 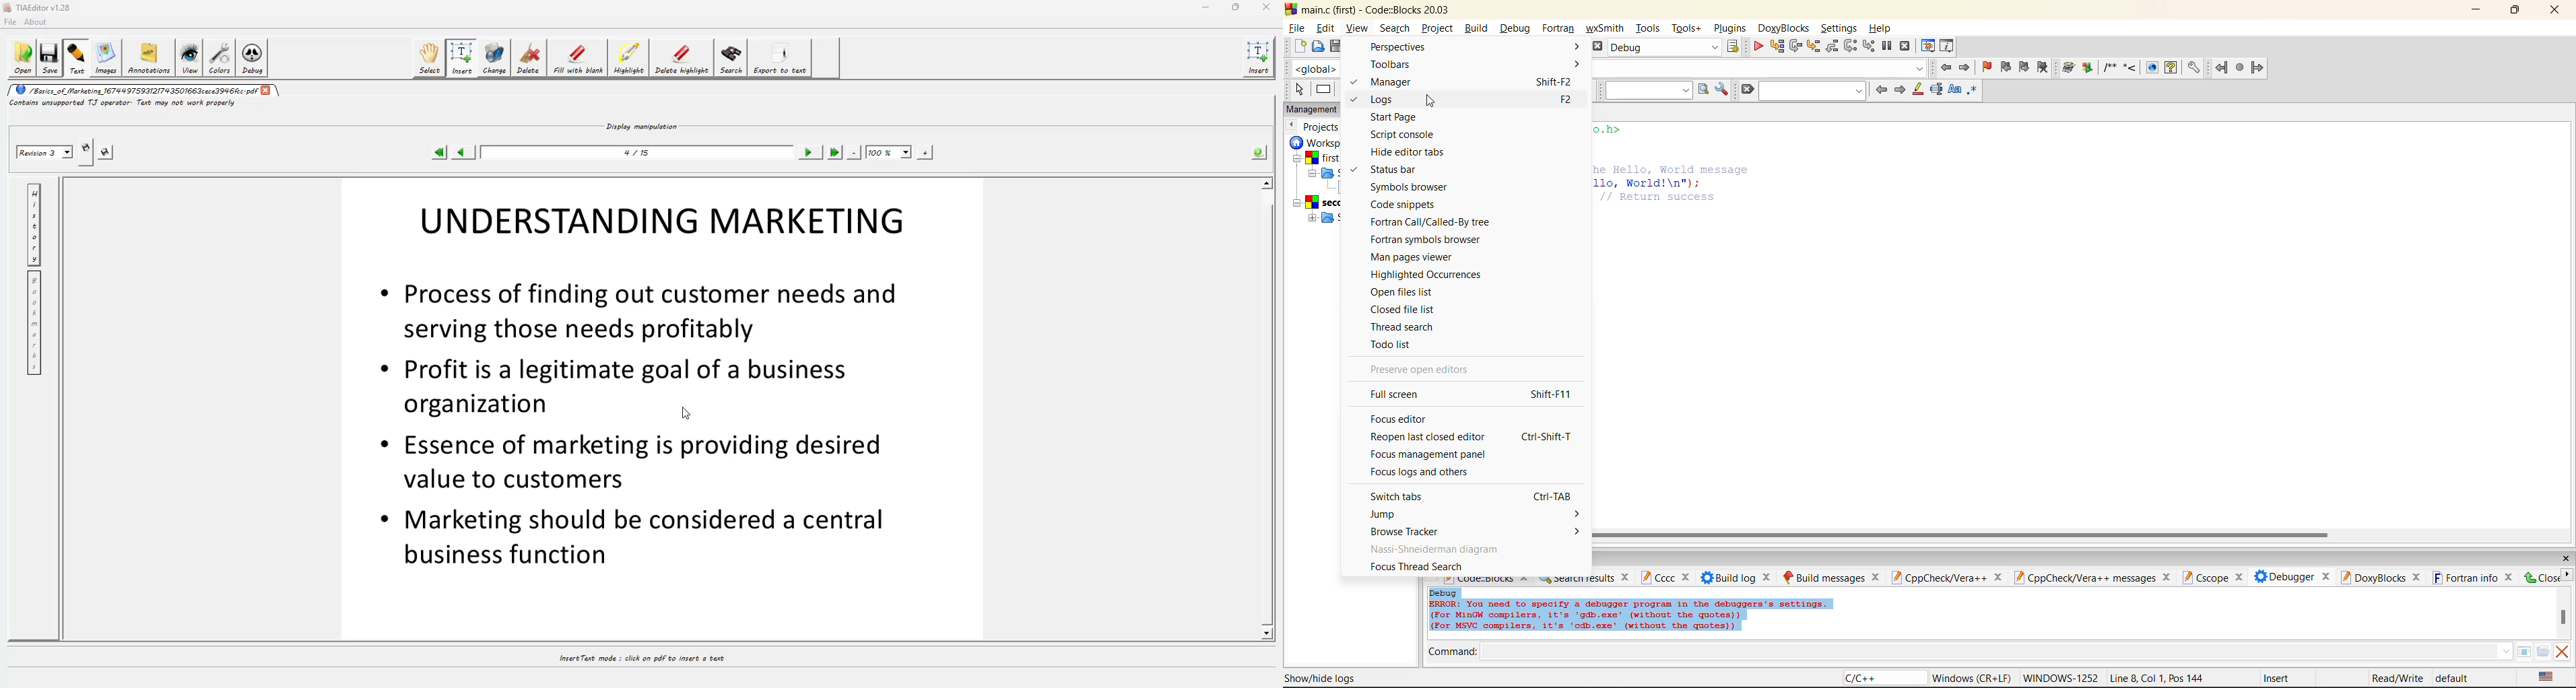 What do you see at coordinates (1985, 652) in the screenshot?
I see `command` at bounding box center [1985, 652].